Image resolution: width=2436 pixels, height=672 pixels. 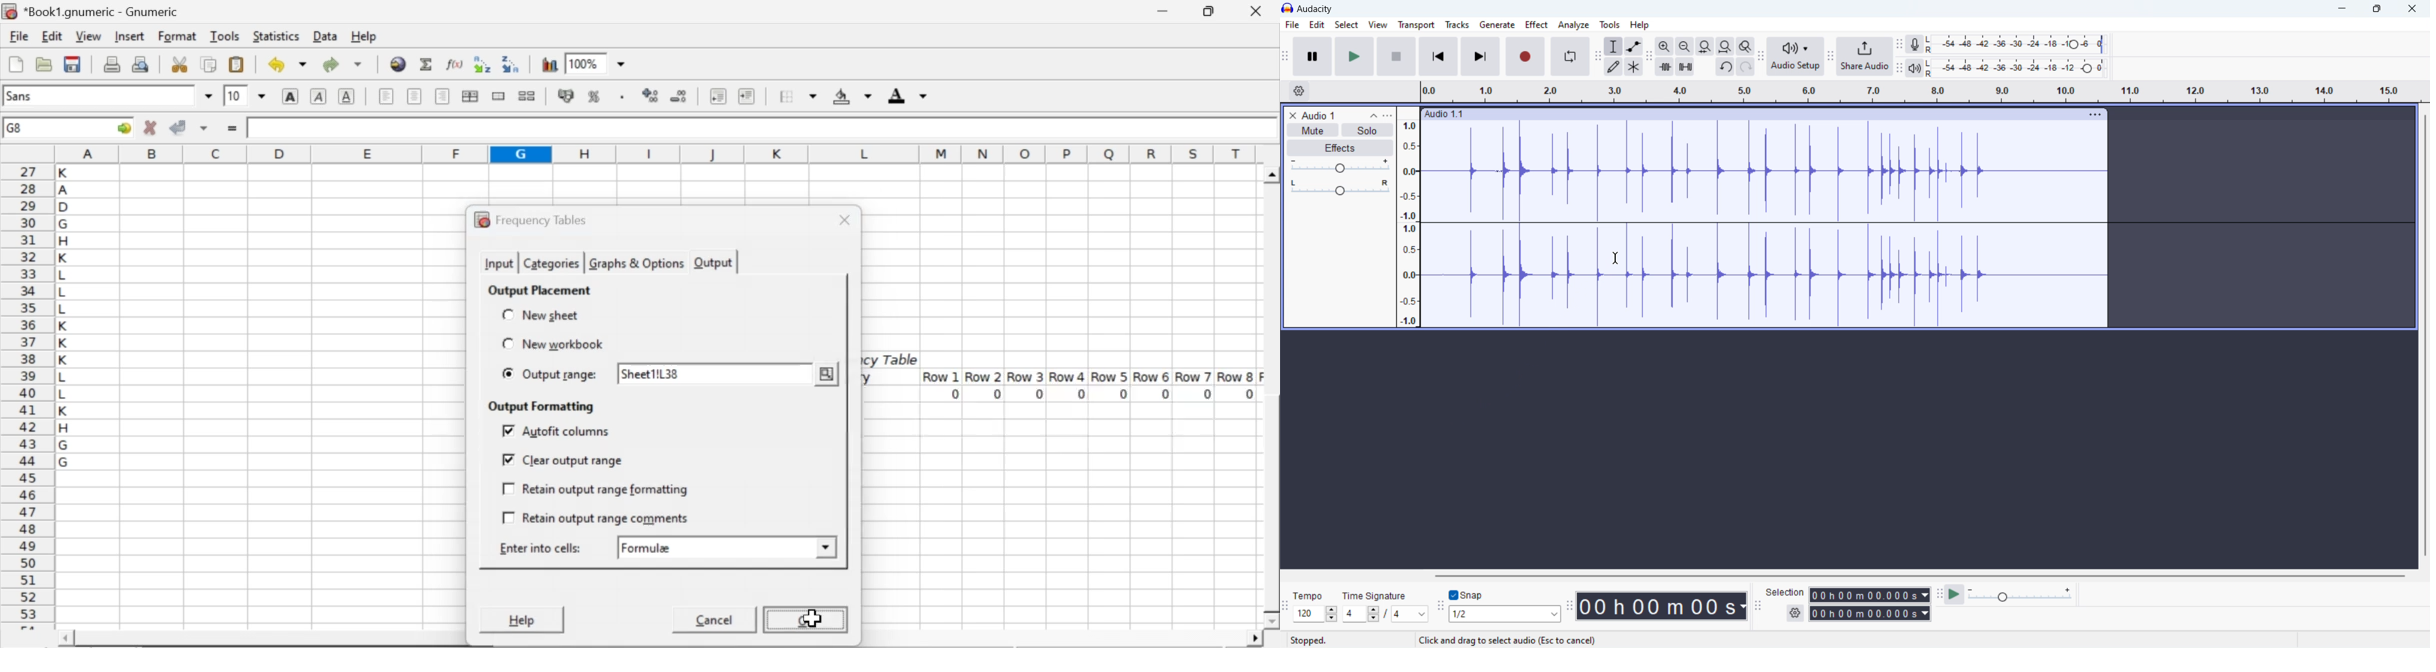 What do you see at coordinates (526, 95) in the screenshot?
I see `split merged ranges of cells` at bounding box center [526, 95].